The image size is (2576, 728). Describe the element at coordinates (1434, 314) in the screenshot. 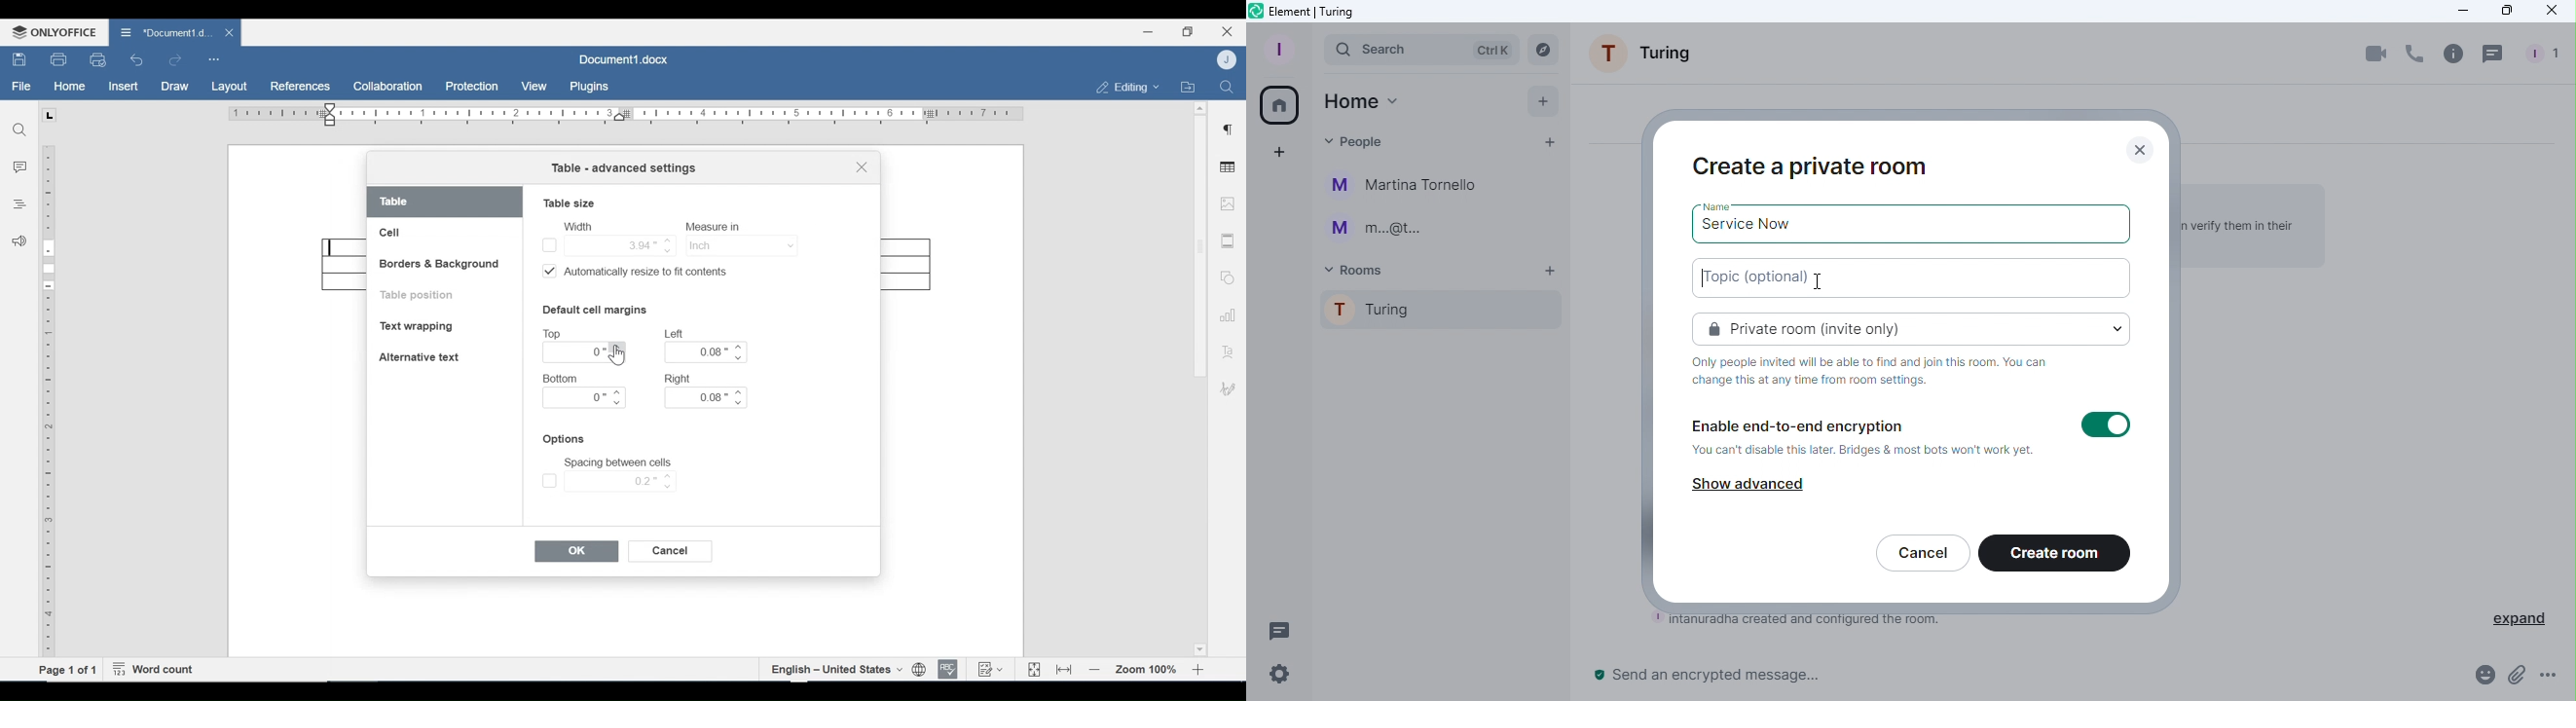

I see `Turing` at that location.